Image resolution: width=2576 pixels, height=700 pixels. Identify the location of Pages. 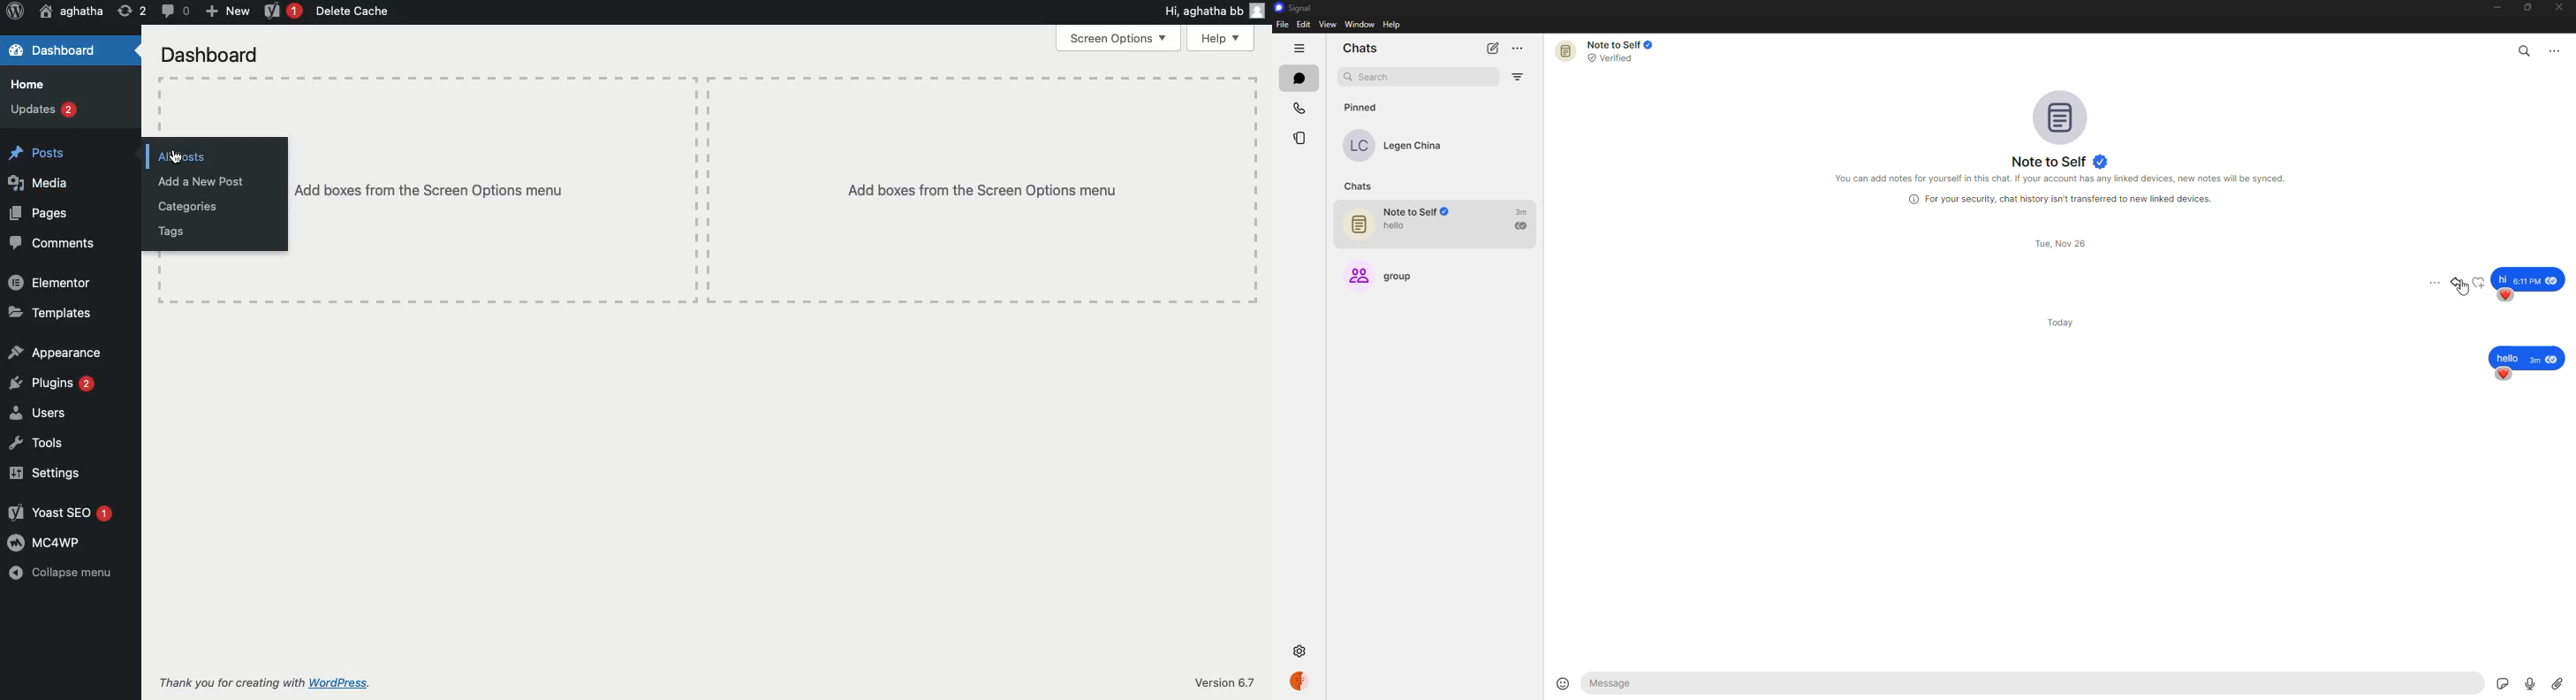
(41, 212).